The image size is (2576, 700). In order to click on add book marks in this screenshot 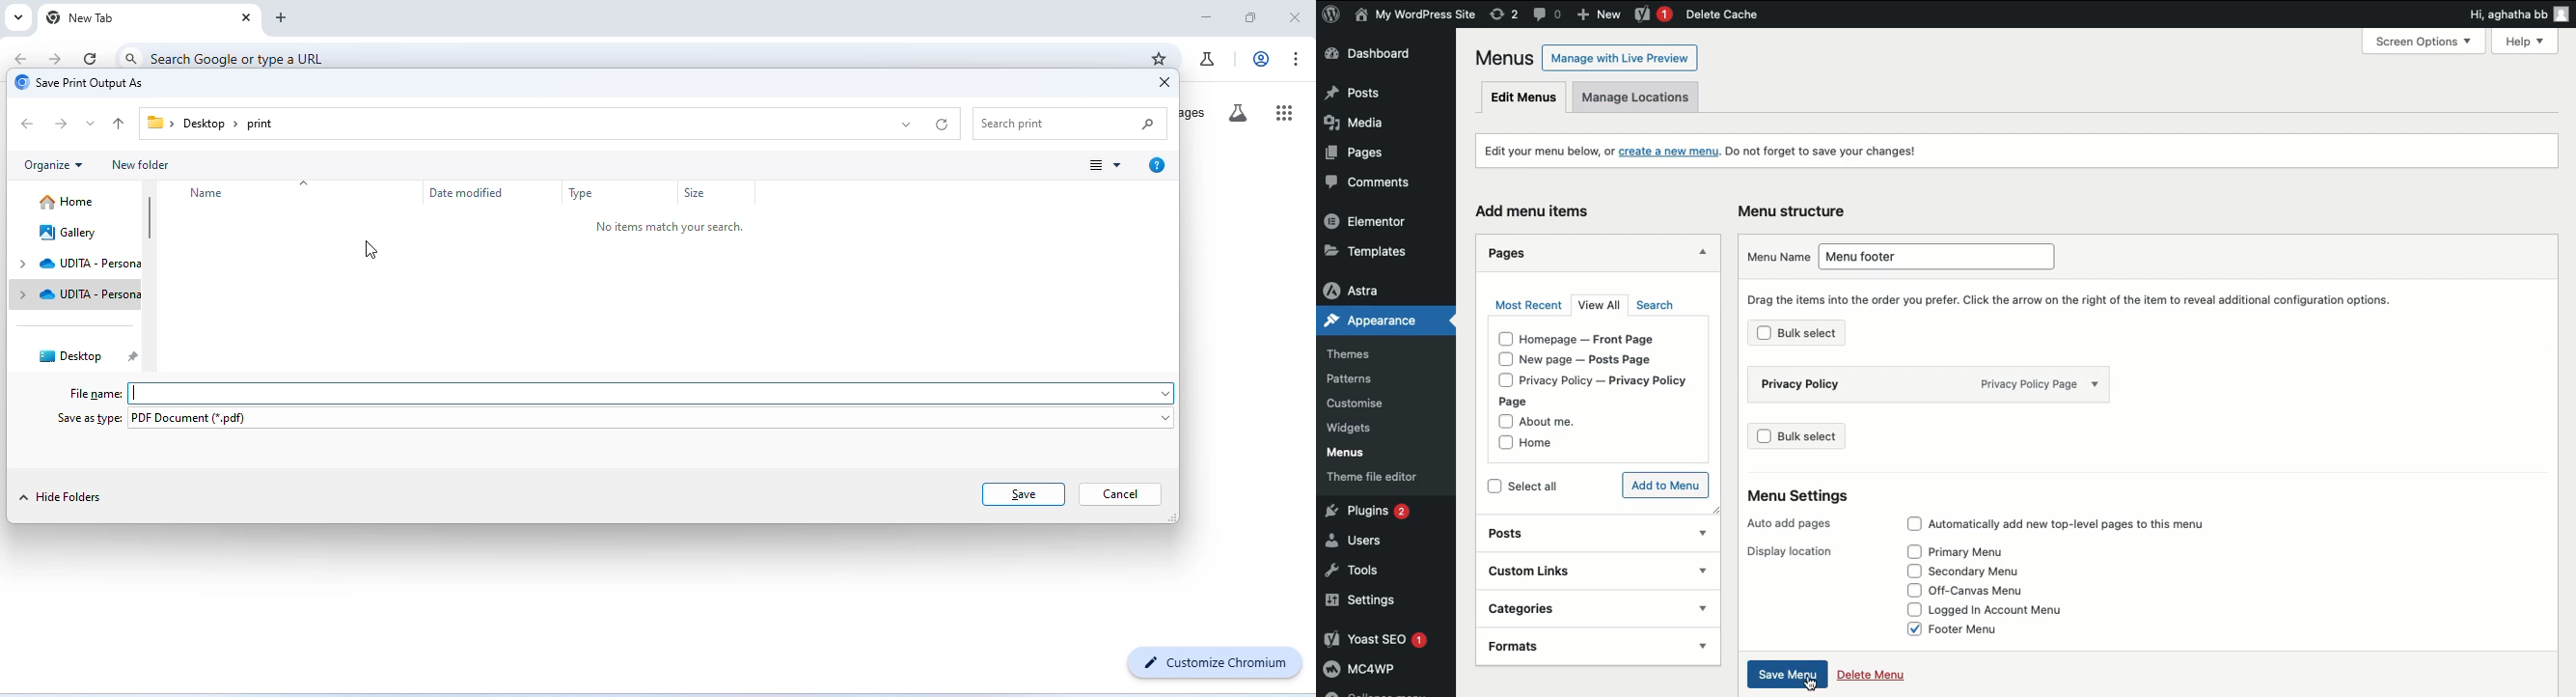, I will do `click(1158, 58)`.